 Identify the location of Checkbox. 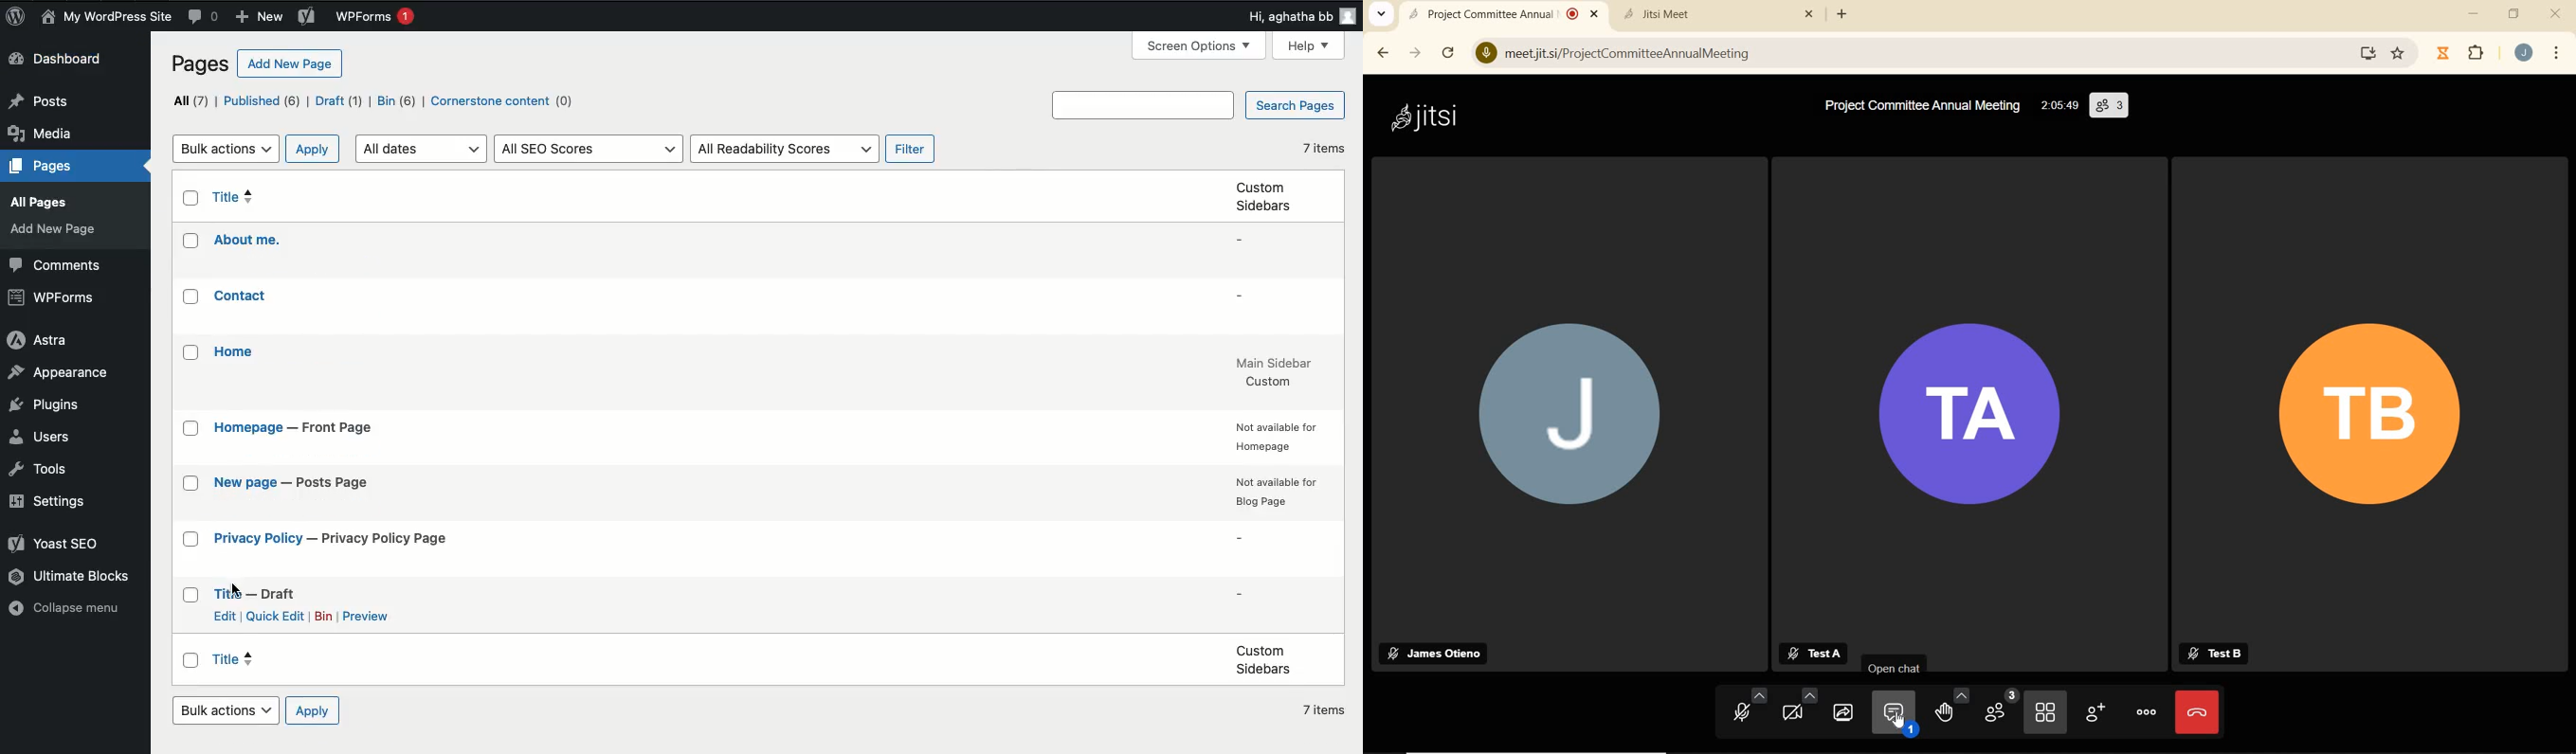
(192, 198).